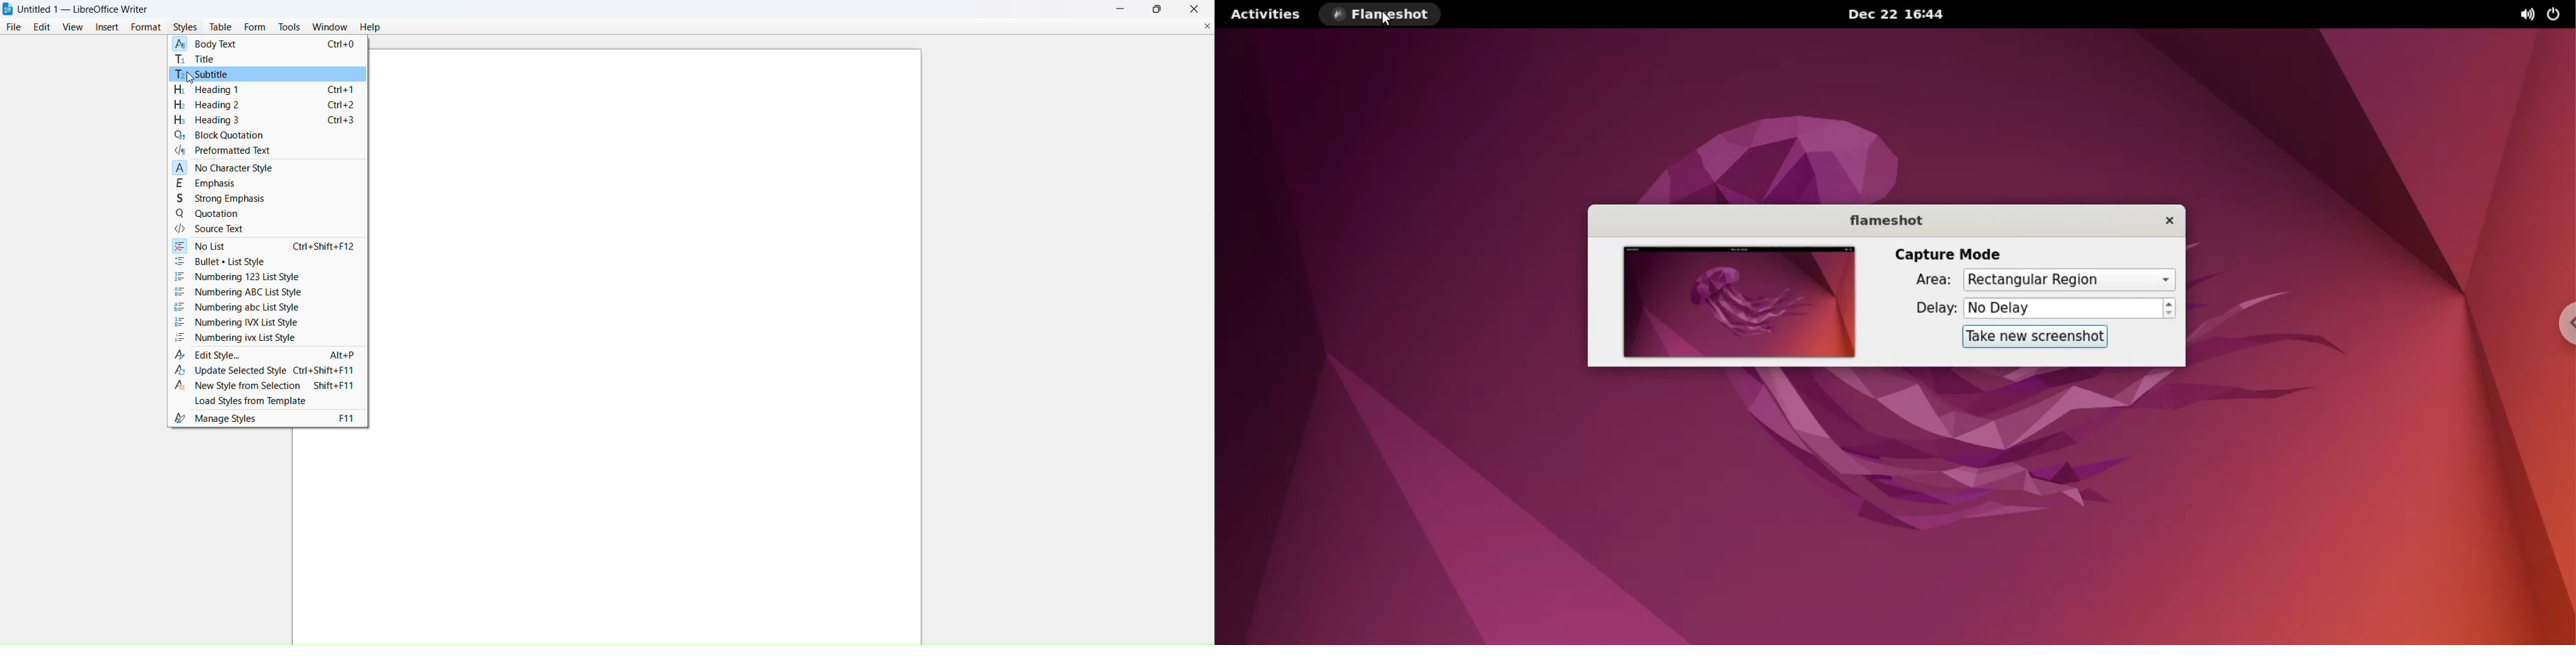  What do you see at coordinates (13, 27) in the screenshot?
I see `file` at bounding box center [13, 27].